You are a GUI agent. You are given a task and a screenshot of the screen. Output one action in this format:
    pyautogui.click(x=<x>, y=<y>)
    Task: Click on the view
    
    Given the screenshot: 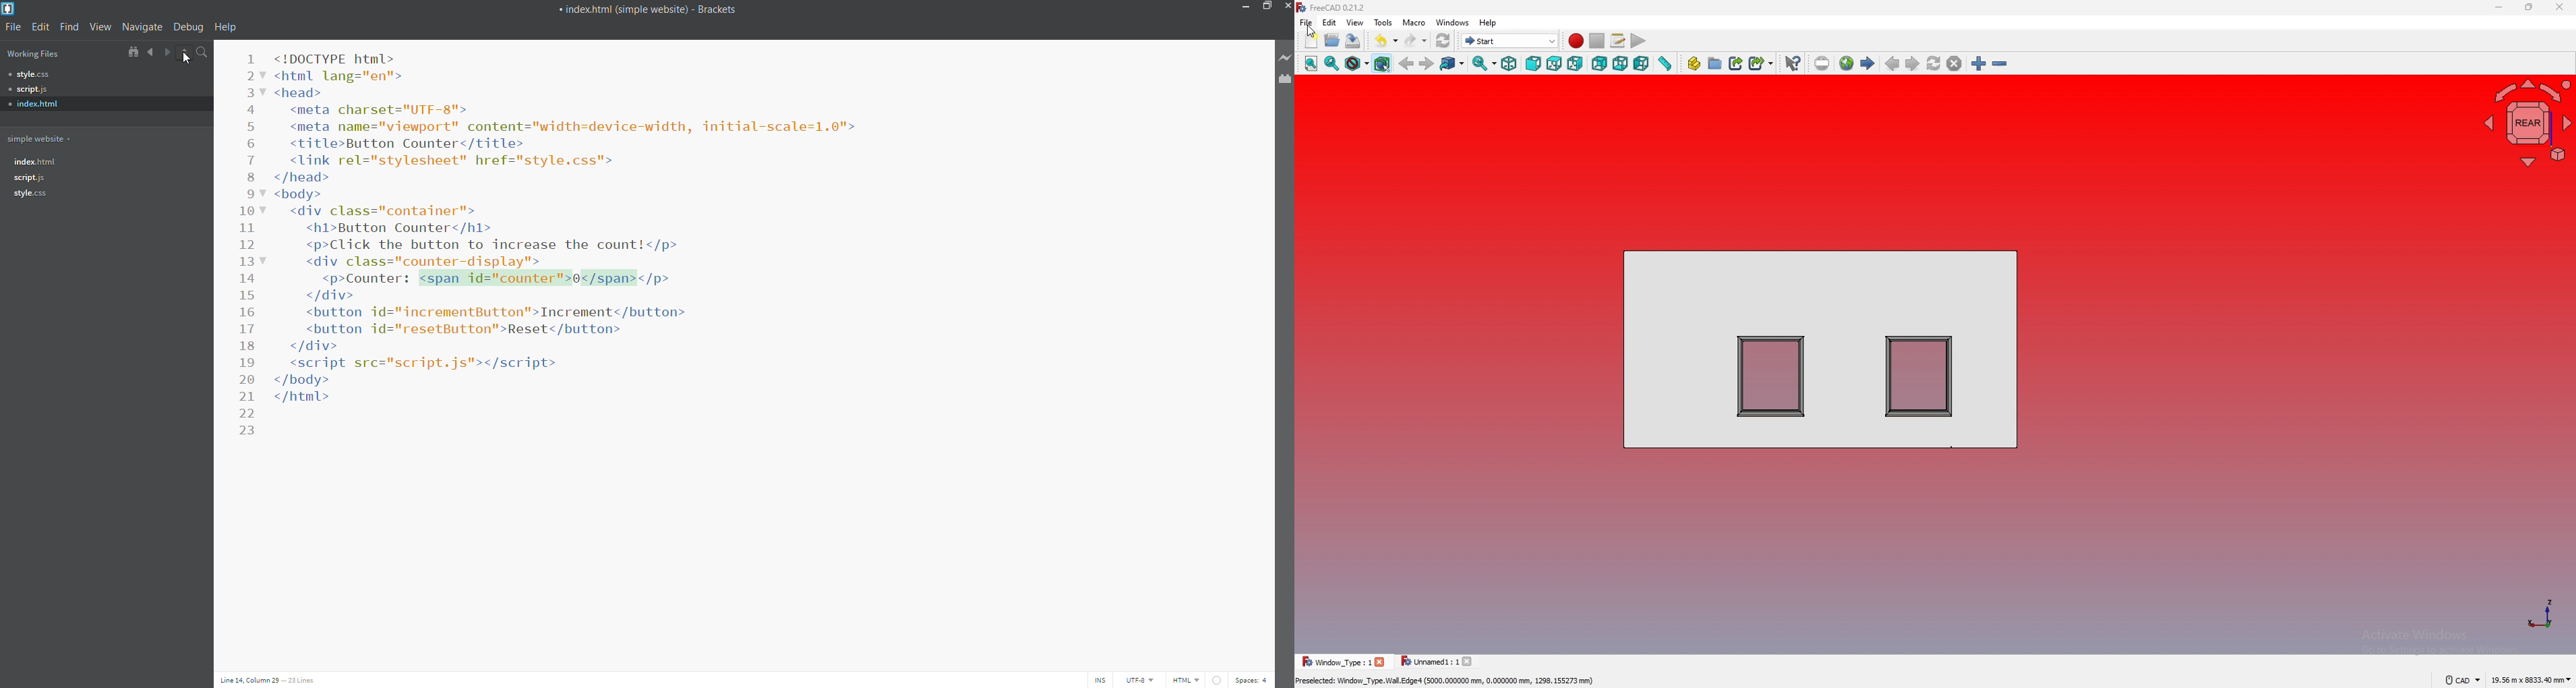 What is the action you would take?
    pyautogui.click(x=103, y=27)
    